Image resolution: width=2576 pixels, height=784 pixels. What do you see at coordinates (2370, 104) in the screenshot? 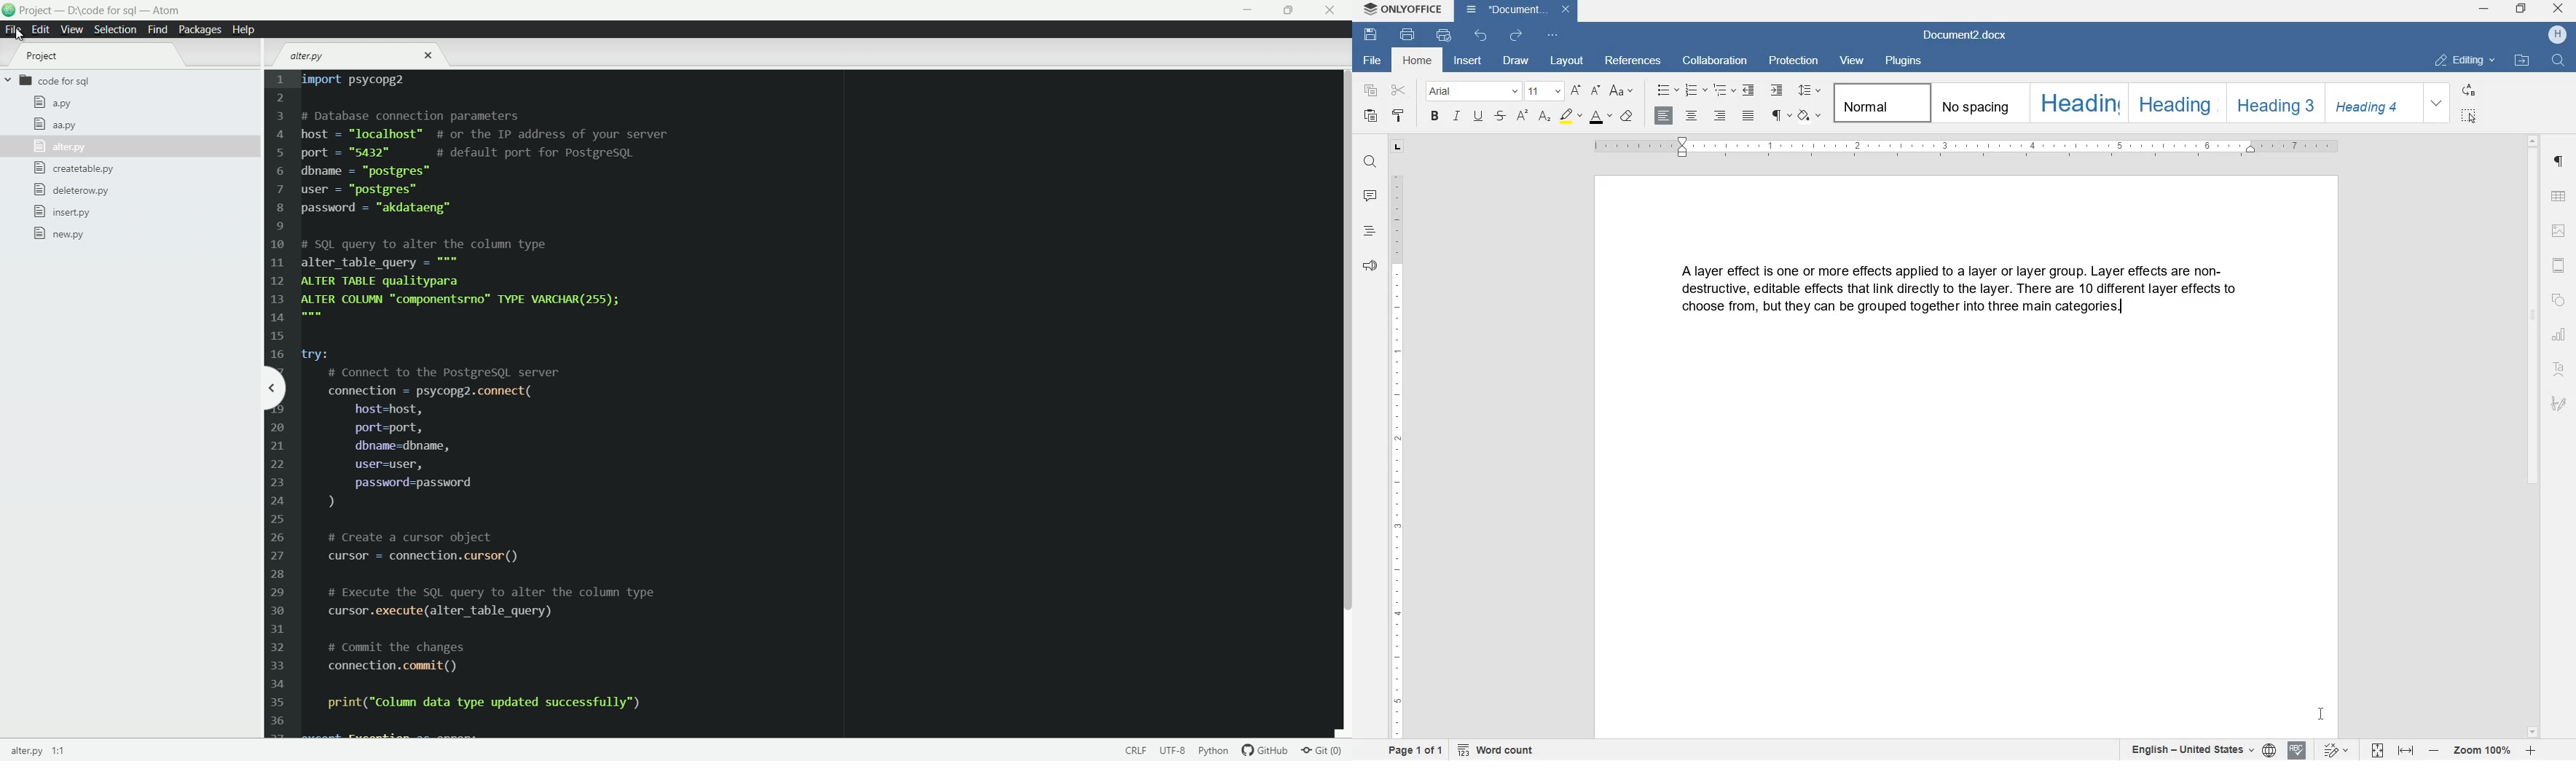
I see `HEADING 4` at bounding box center [2370, 104].